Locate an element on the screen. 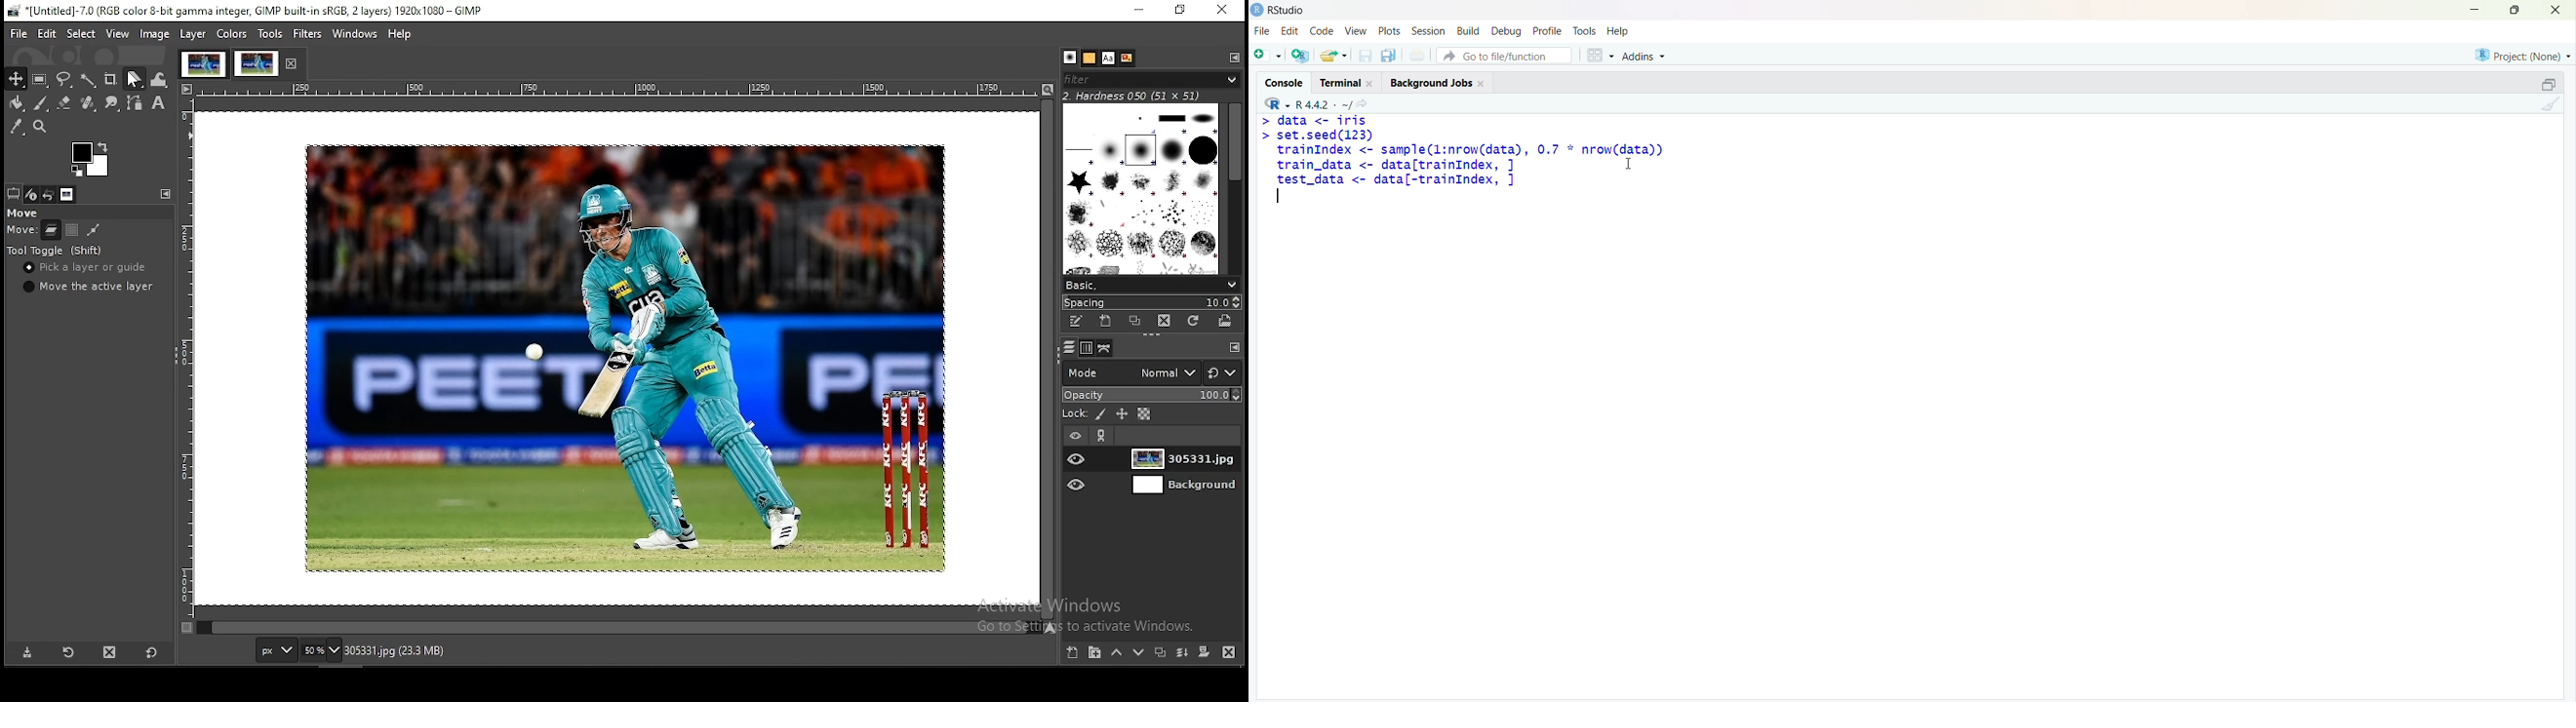 This screenshot has width=2576, height=728. Minimize is located at coordinates (2476, 9).